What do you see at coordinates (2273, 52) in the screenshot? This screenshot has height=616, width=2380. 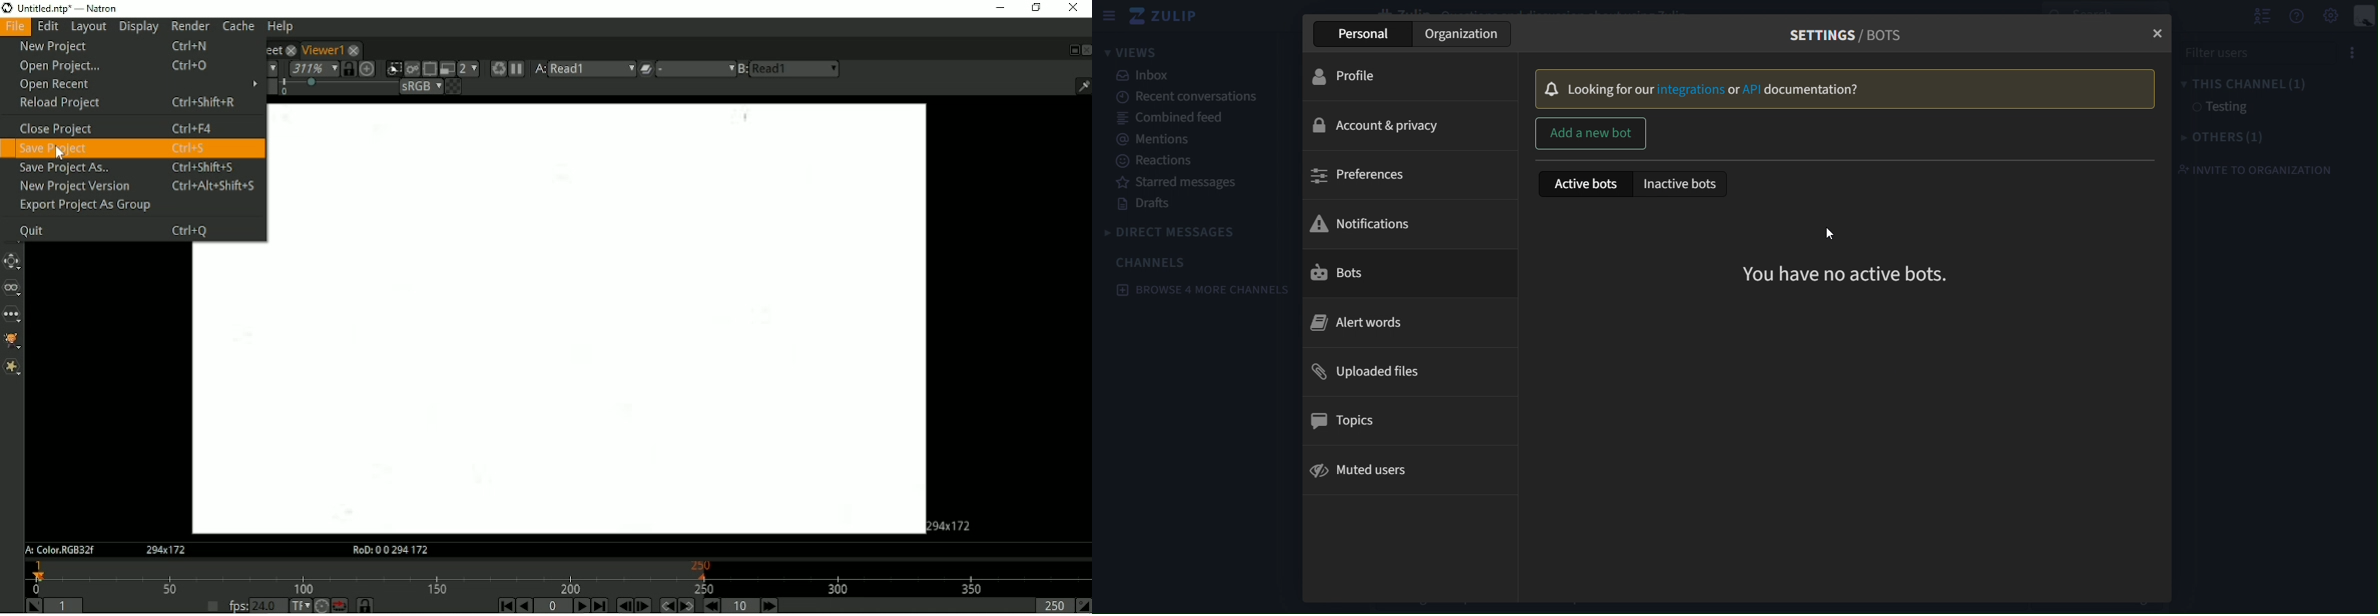 I see `filter users` at bounding box center [2273, 52].